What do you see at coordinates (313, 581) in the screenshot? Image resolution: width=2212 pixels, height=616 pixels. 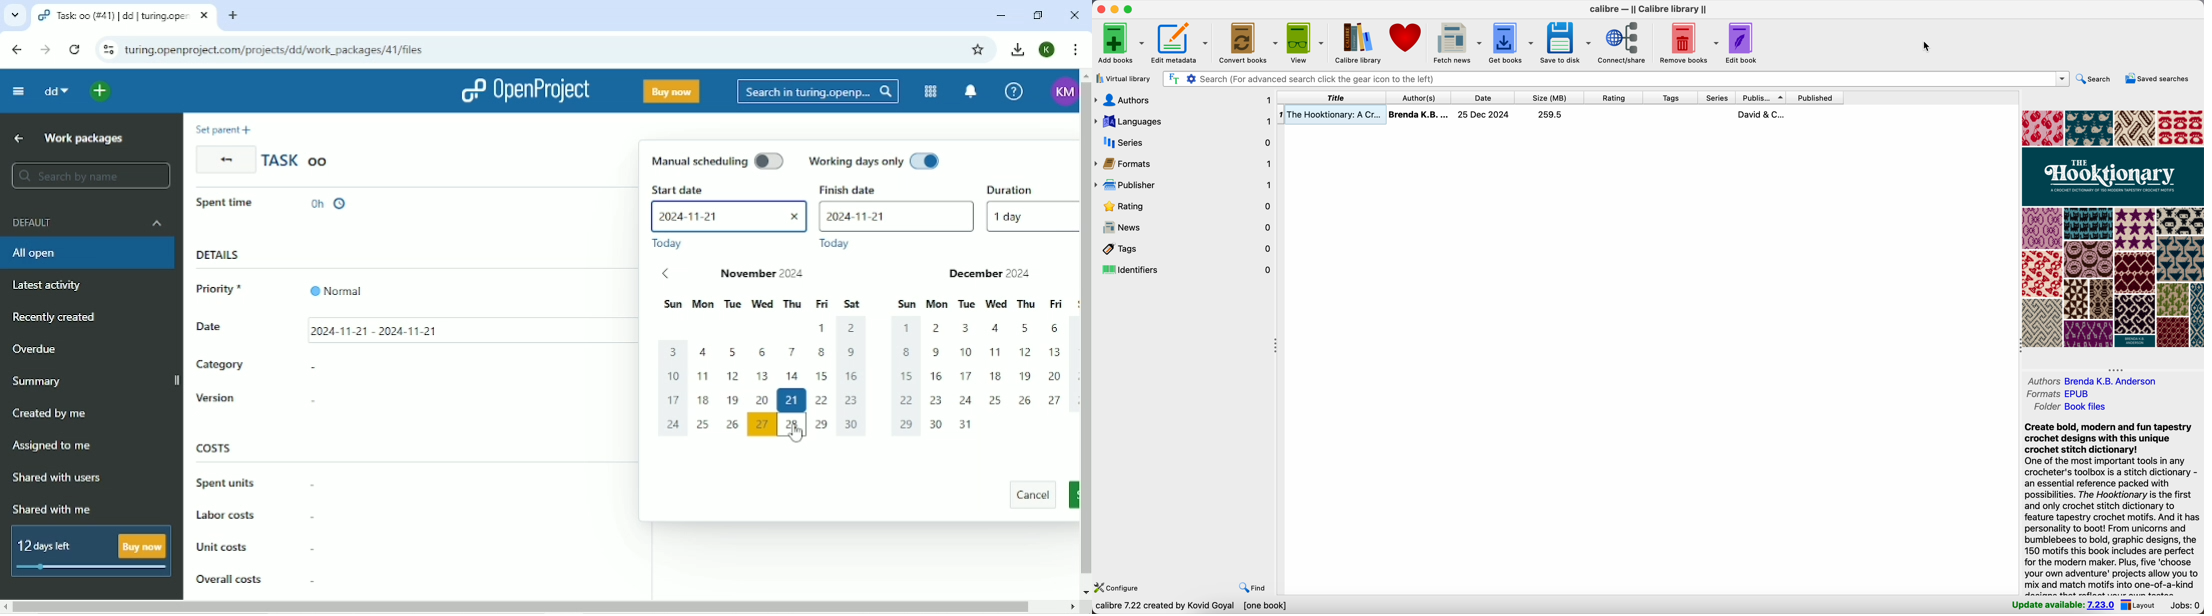 I see `-` at bounding box center [313, 581].